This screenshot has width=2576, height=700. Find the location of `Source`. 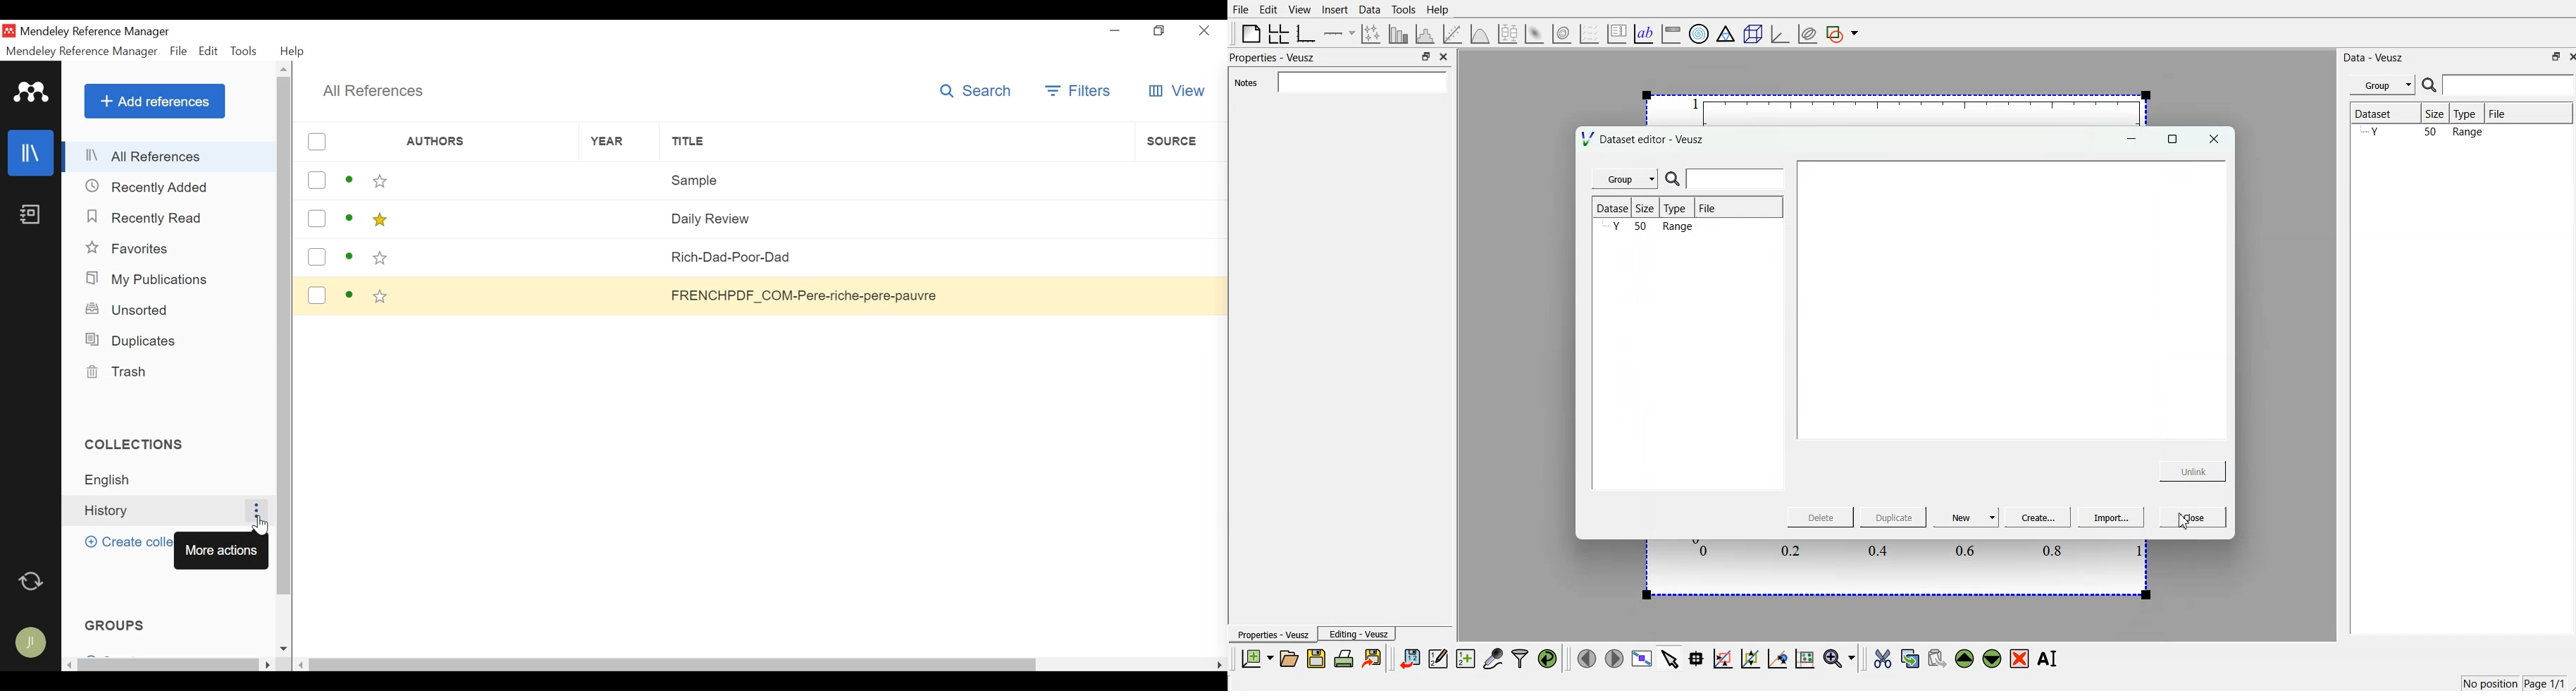

Source is located at coordinates (1177, 217).